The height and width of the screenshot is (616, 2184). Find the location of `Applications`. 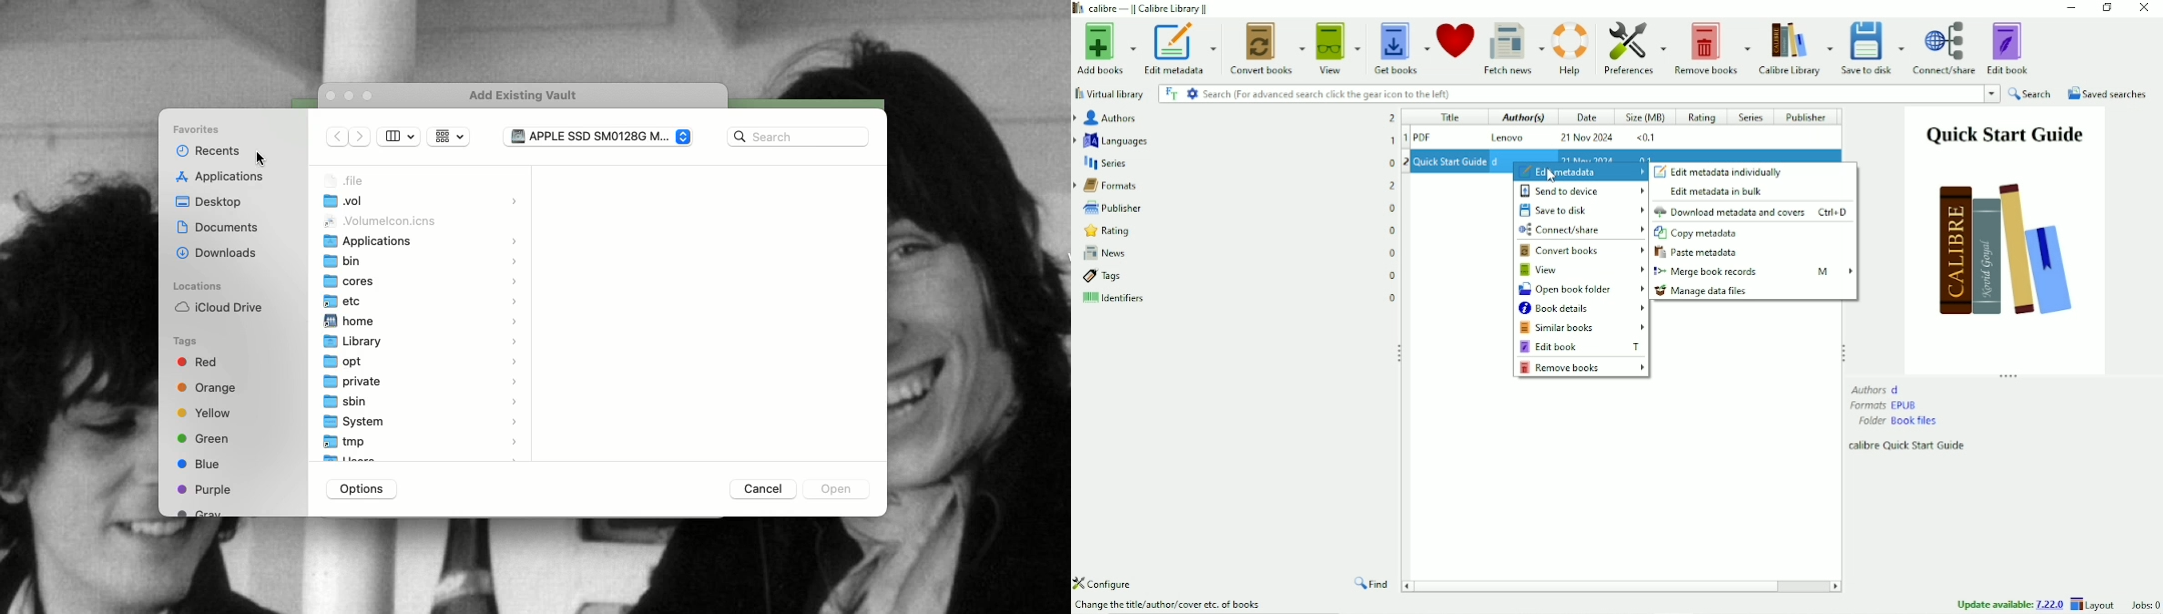

Applications is located at coordinates (223, 178).